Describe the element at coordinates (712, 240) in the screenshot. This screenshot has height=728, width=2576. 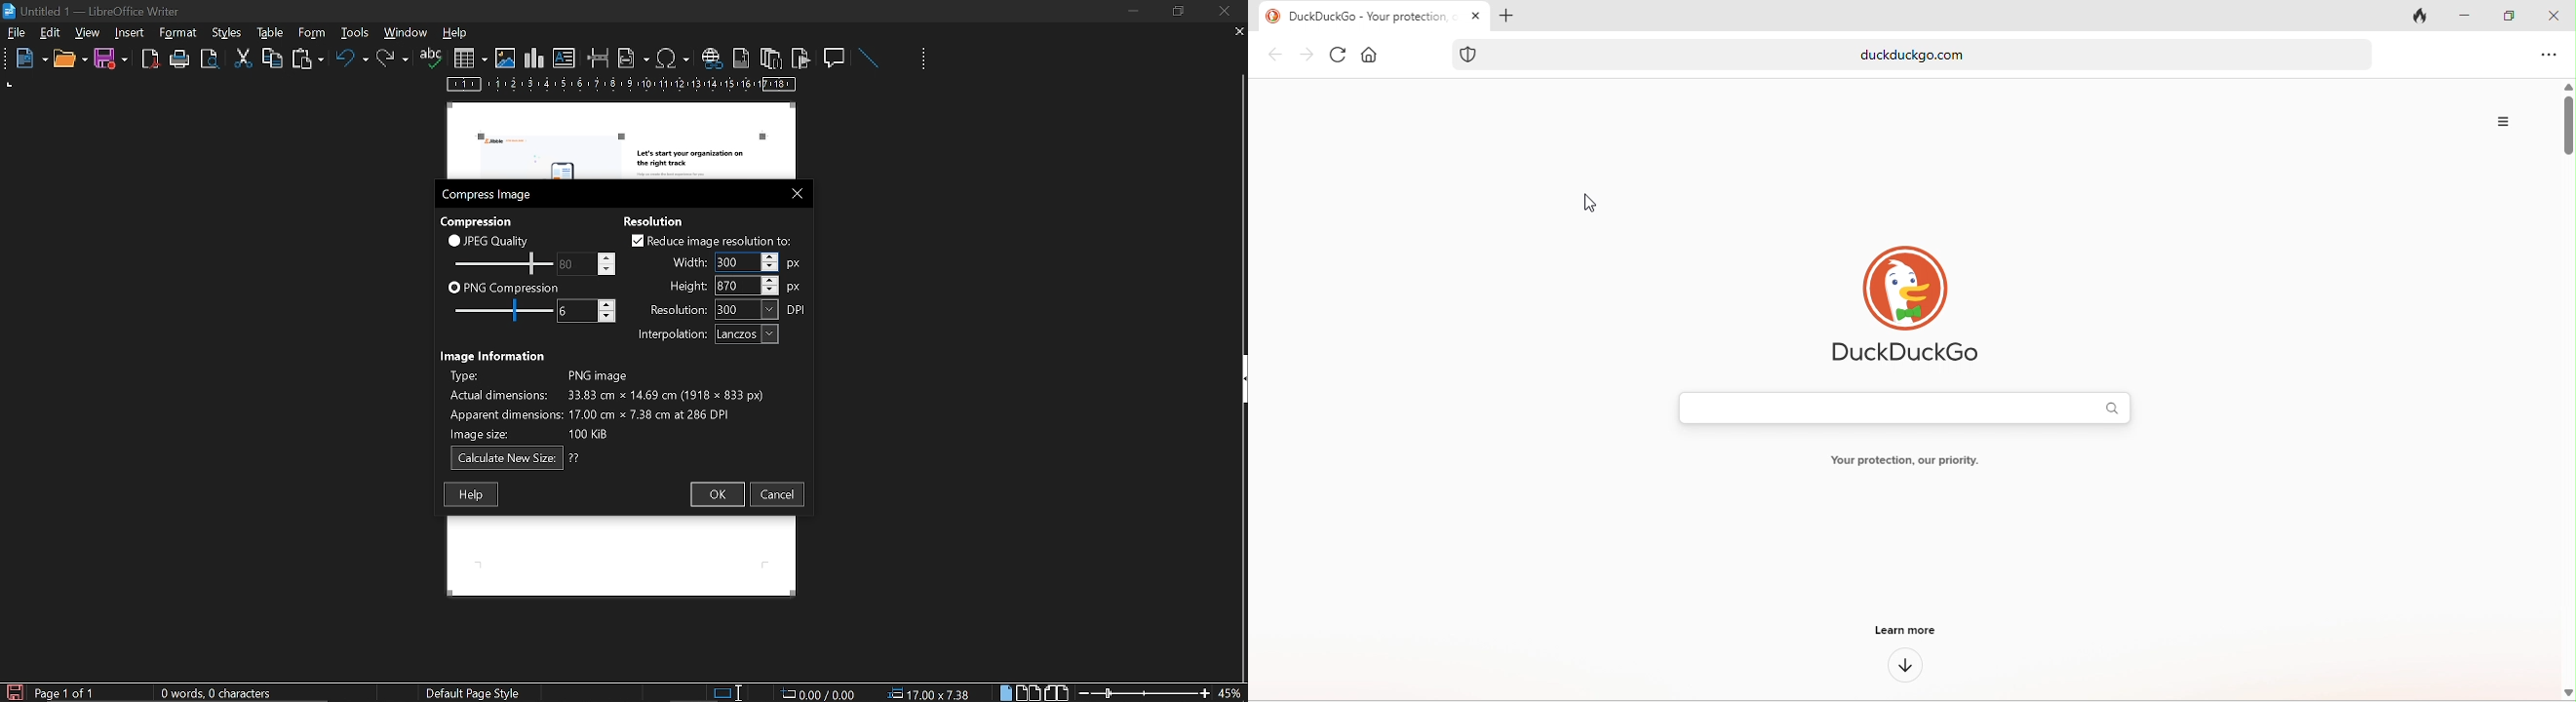
I see `reduce image resolution` at that location.